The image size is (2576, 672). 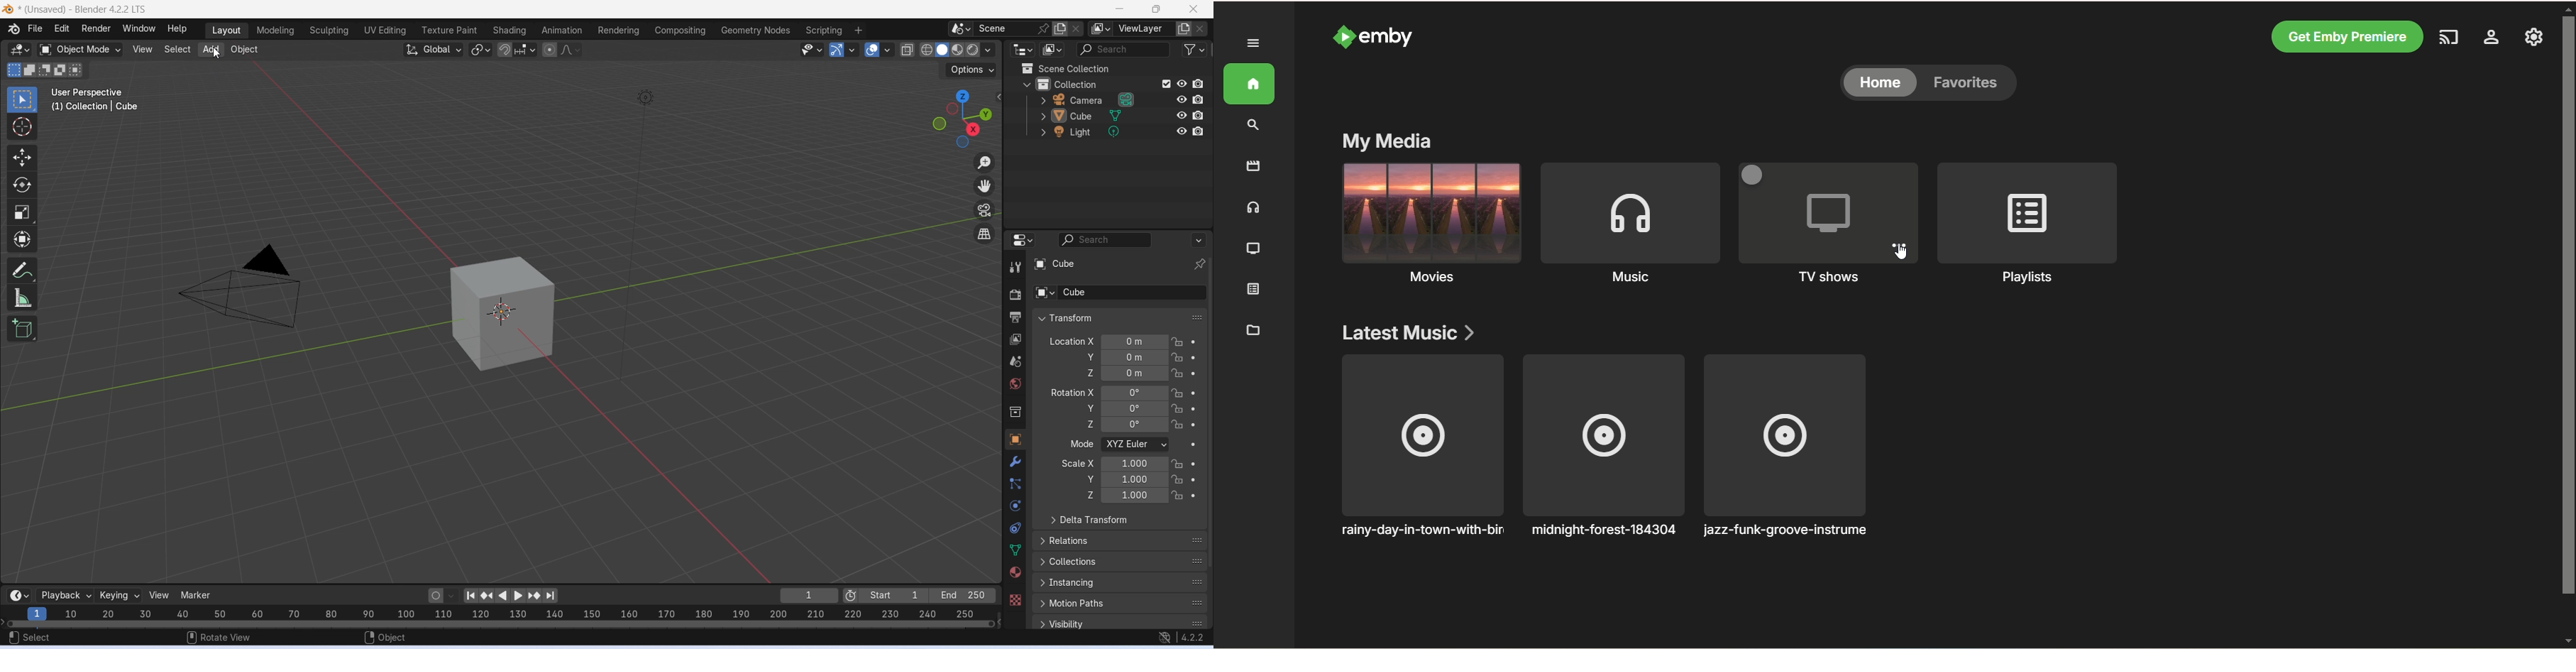 What do you see at coordinates (1017, 484) in the screenshot?
I see `particles` at bounding box center [1017, 484].